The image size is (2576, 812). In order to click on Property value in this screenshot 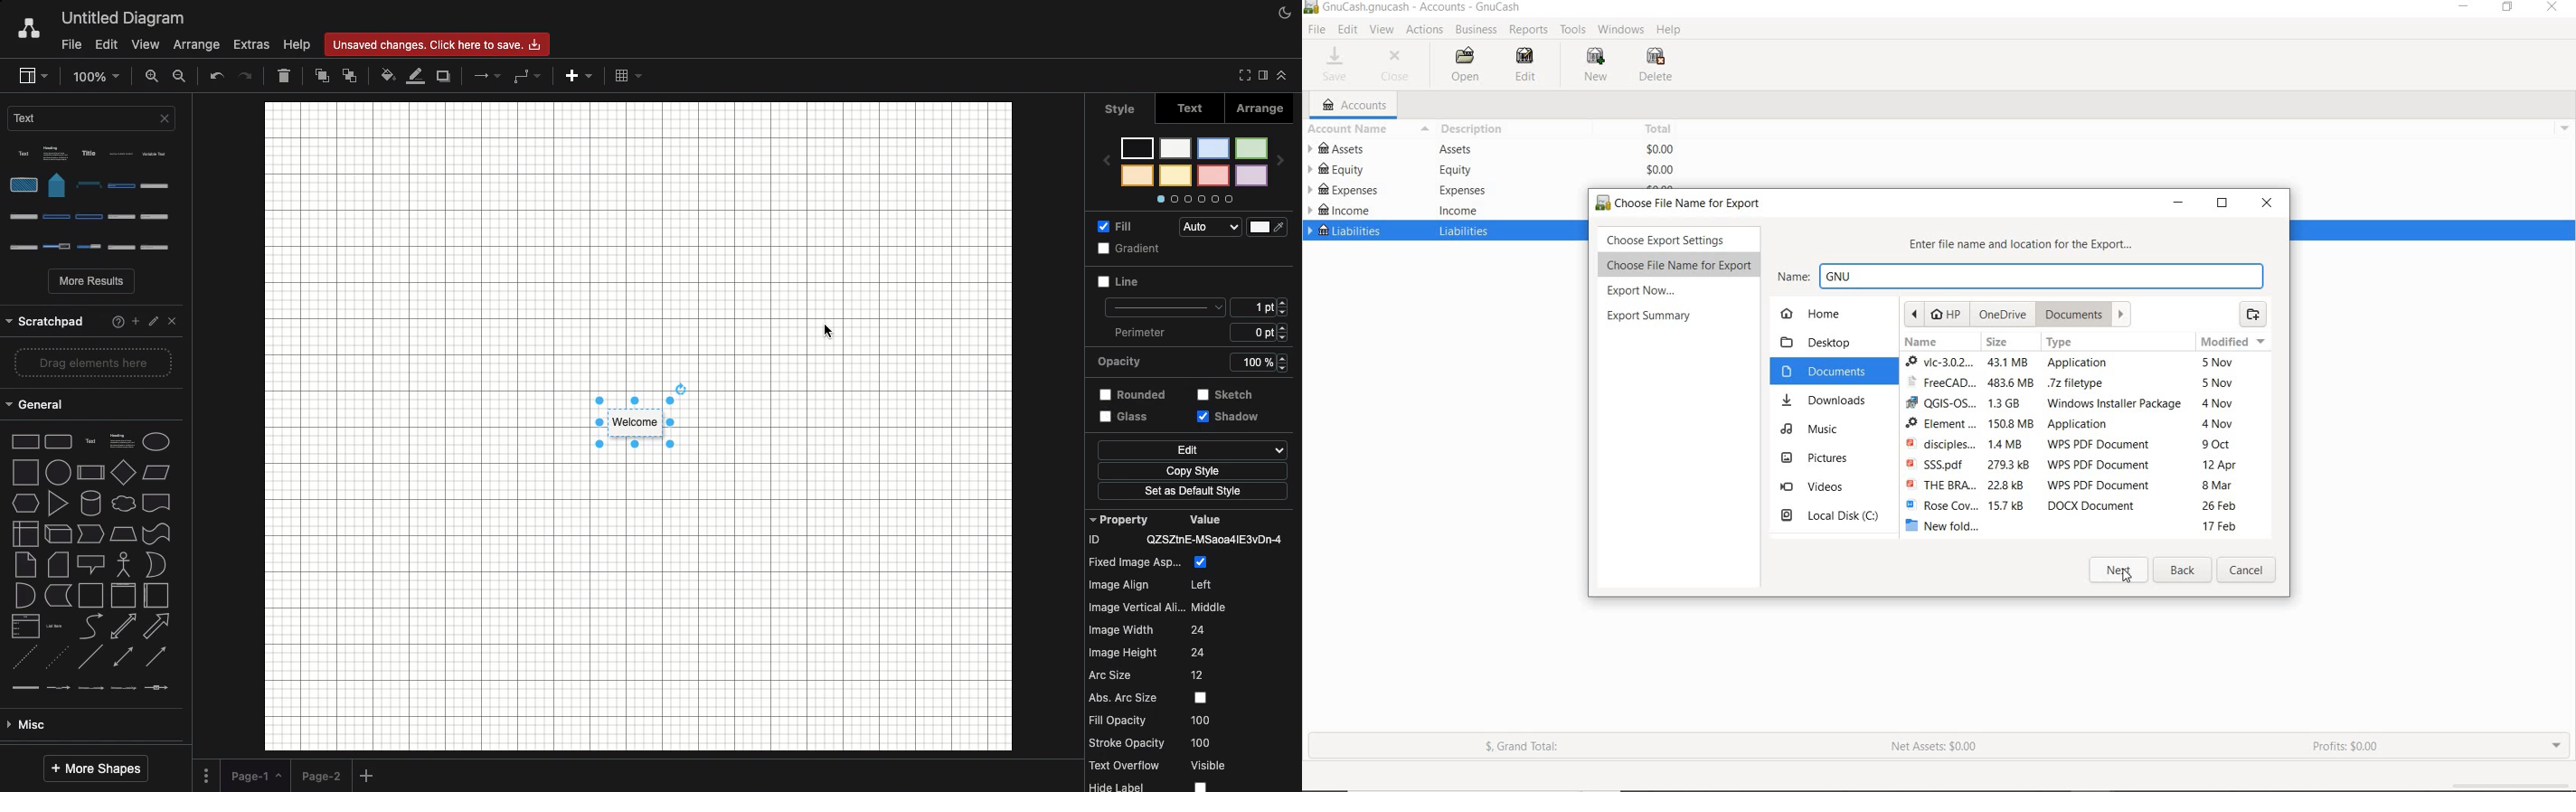, I will do `click(1194, 648)`.